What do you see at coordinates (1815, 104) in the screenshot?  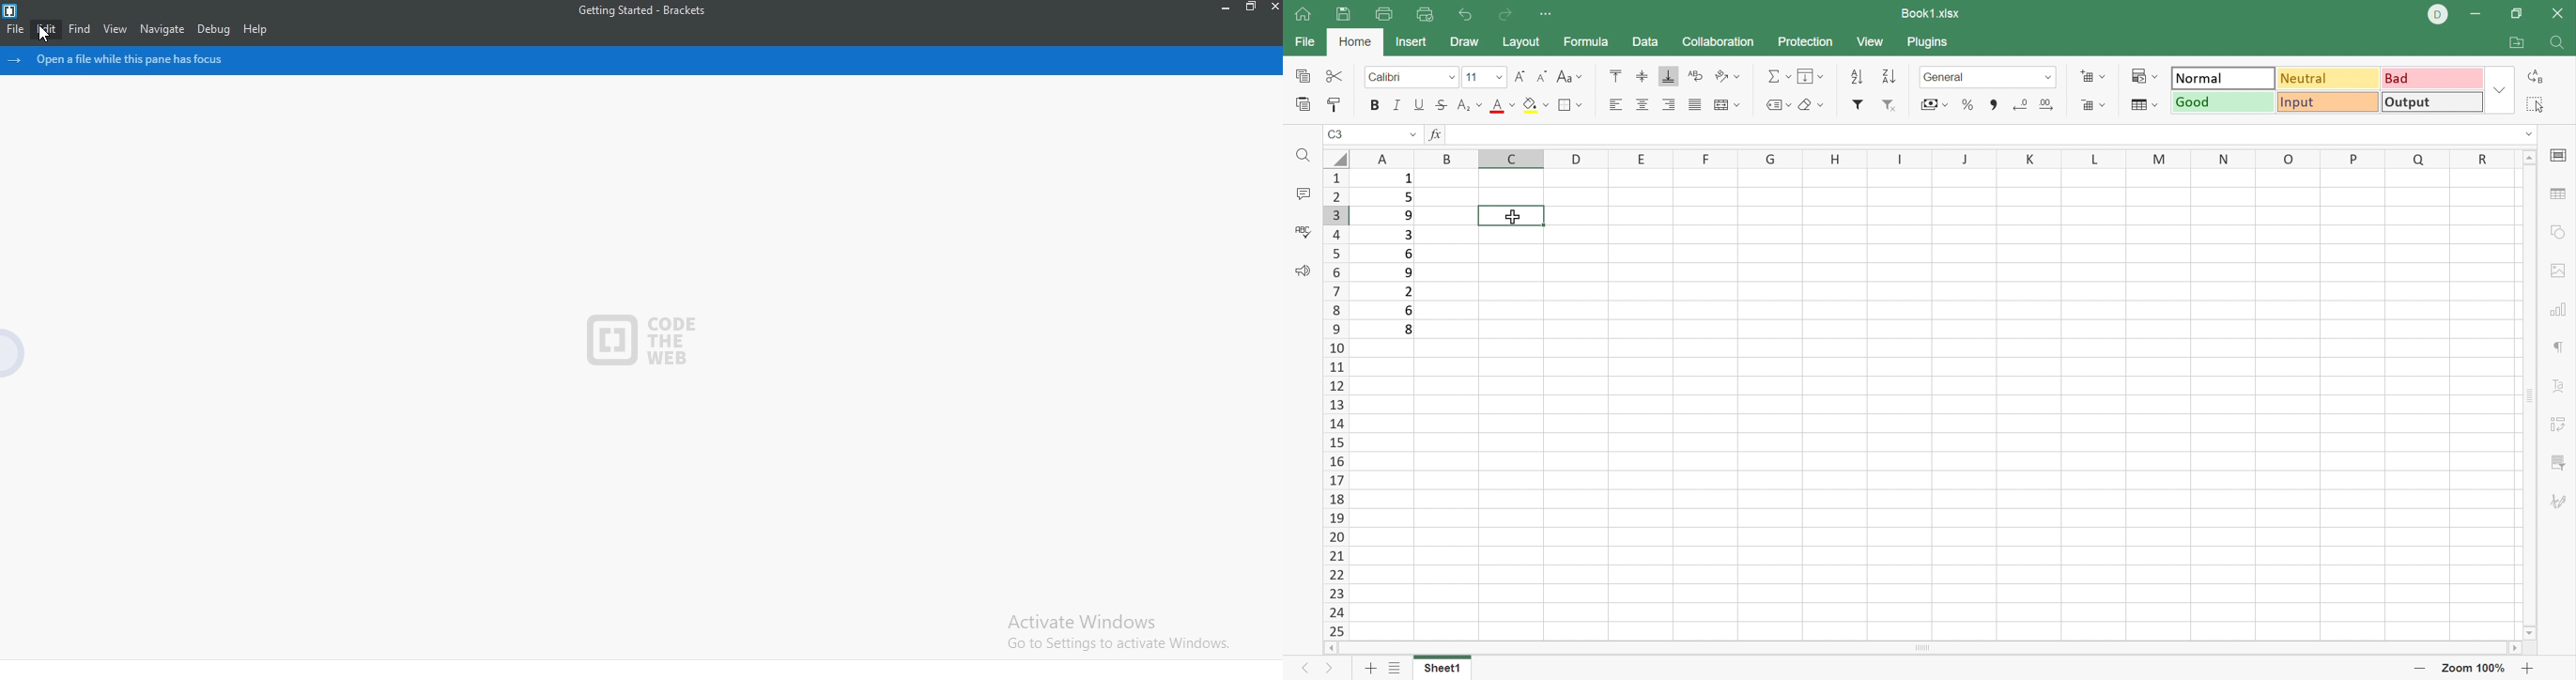 I see `Clear` at bounding box center [1815, 104].